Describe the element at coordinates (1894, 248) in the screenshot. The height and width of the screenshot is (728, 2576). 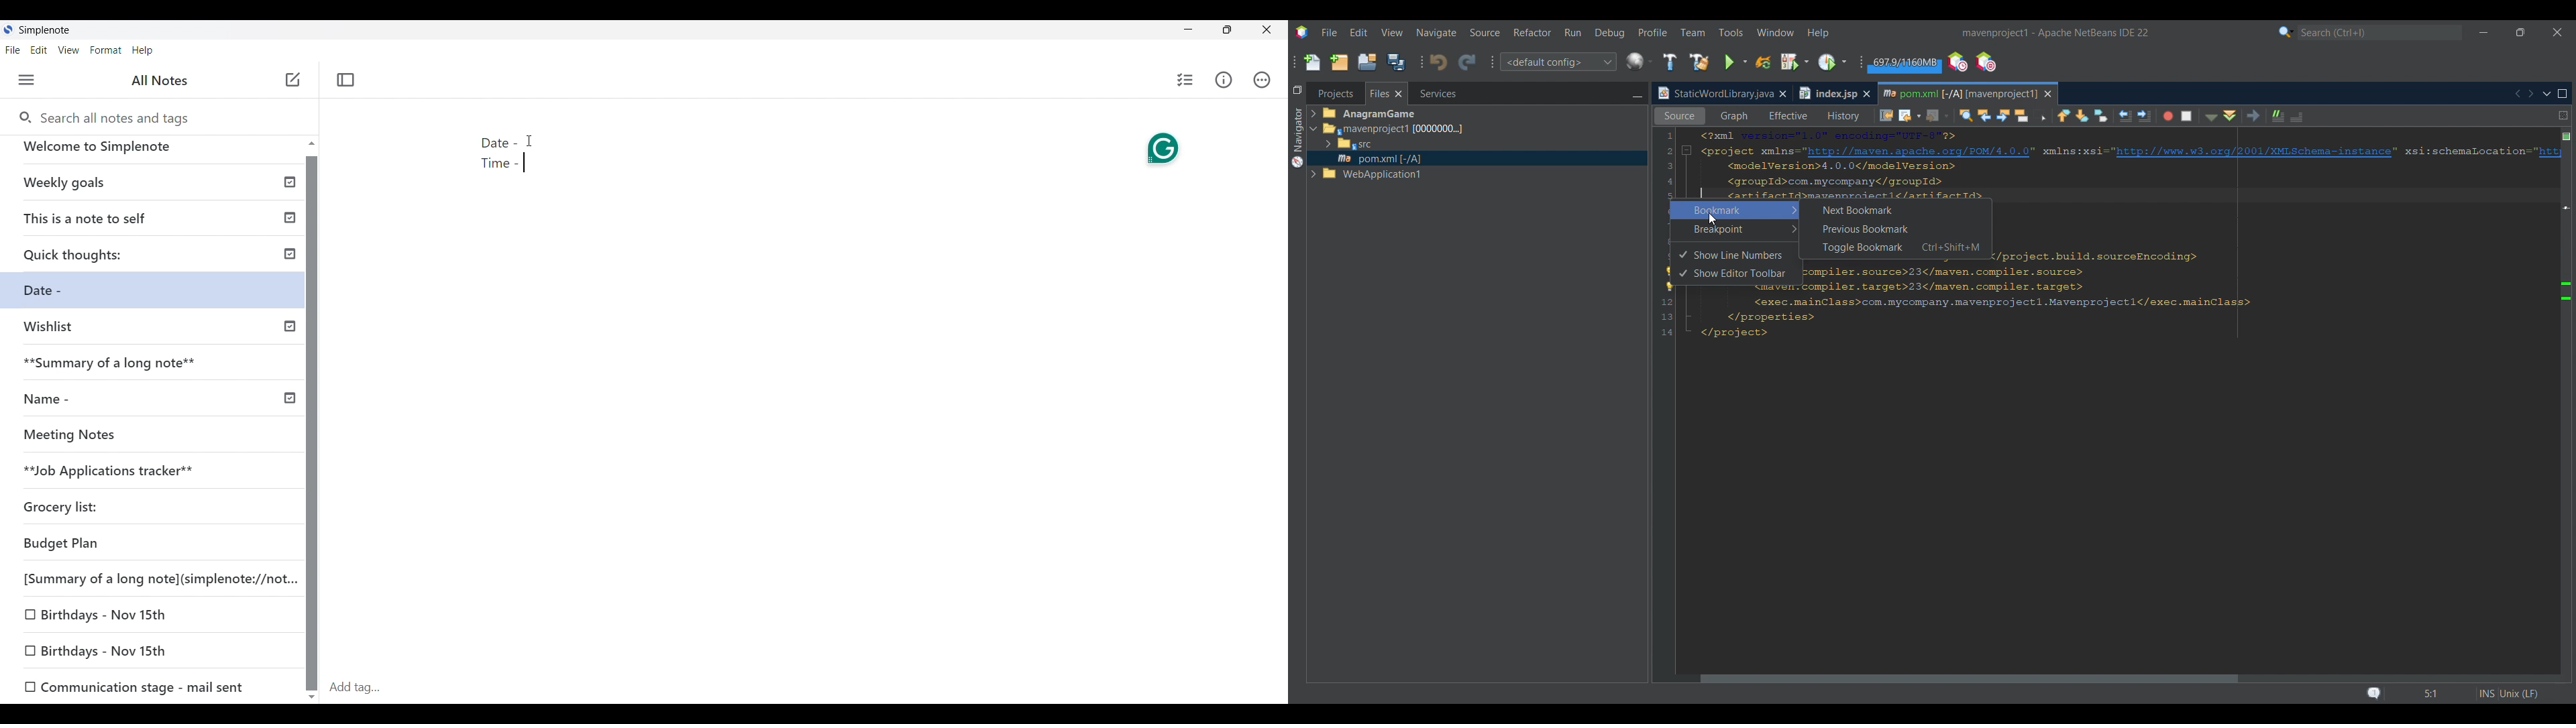
I see `Toggle bookmark` at that location.